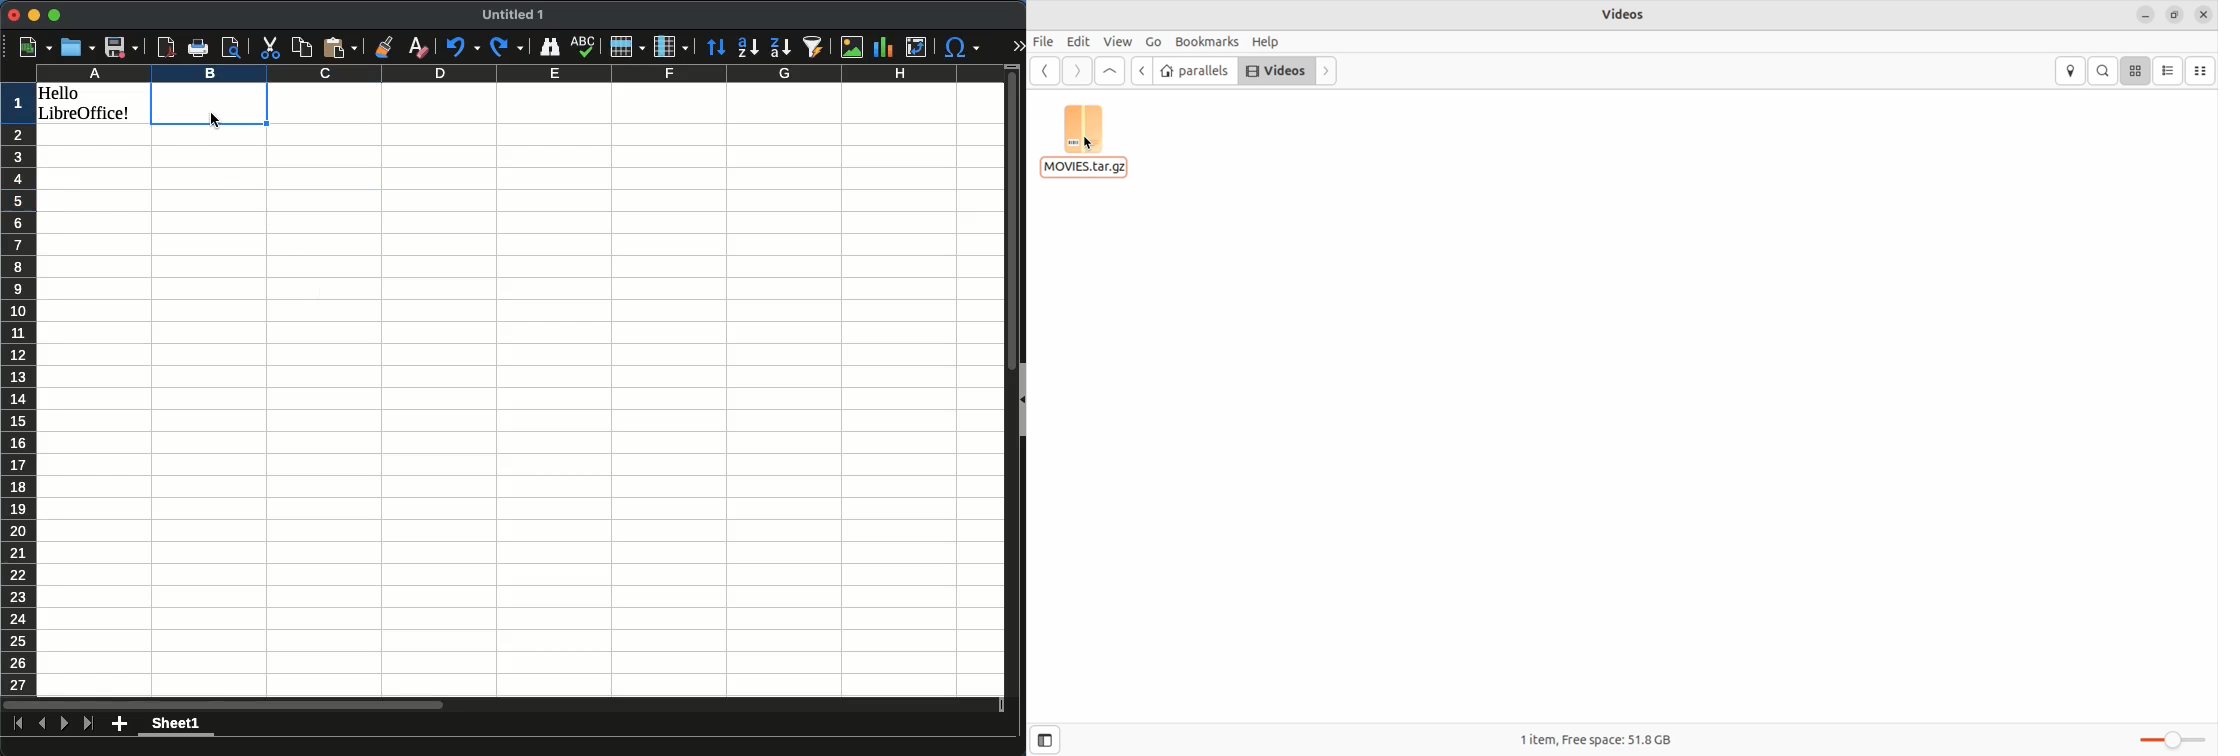 The height and width of the screenshot is (756, 2240). What do you see at coordinates (17, 391) in the screenshot?
I see `rows` at bounding box center [17, 391].